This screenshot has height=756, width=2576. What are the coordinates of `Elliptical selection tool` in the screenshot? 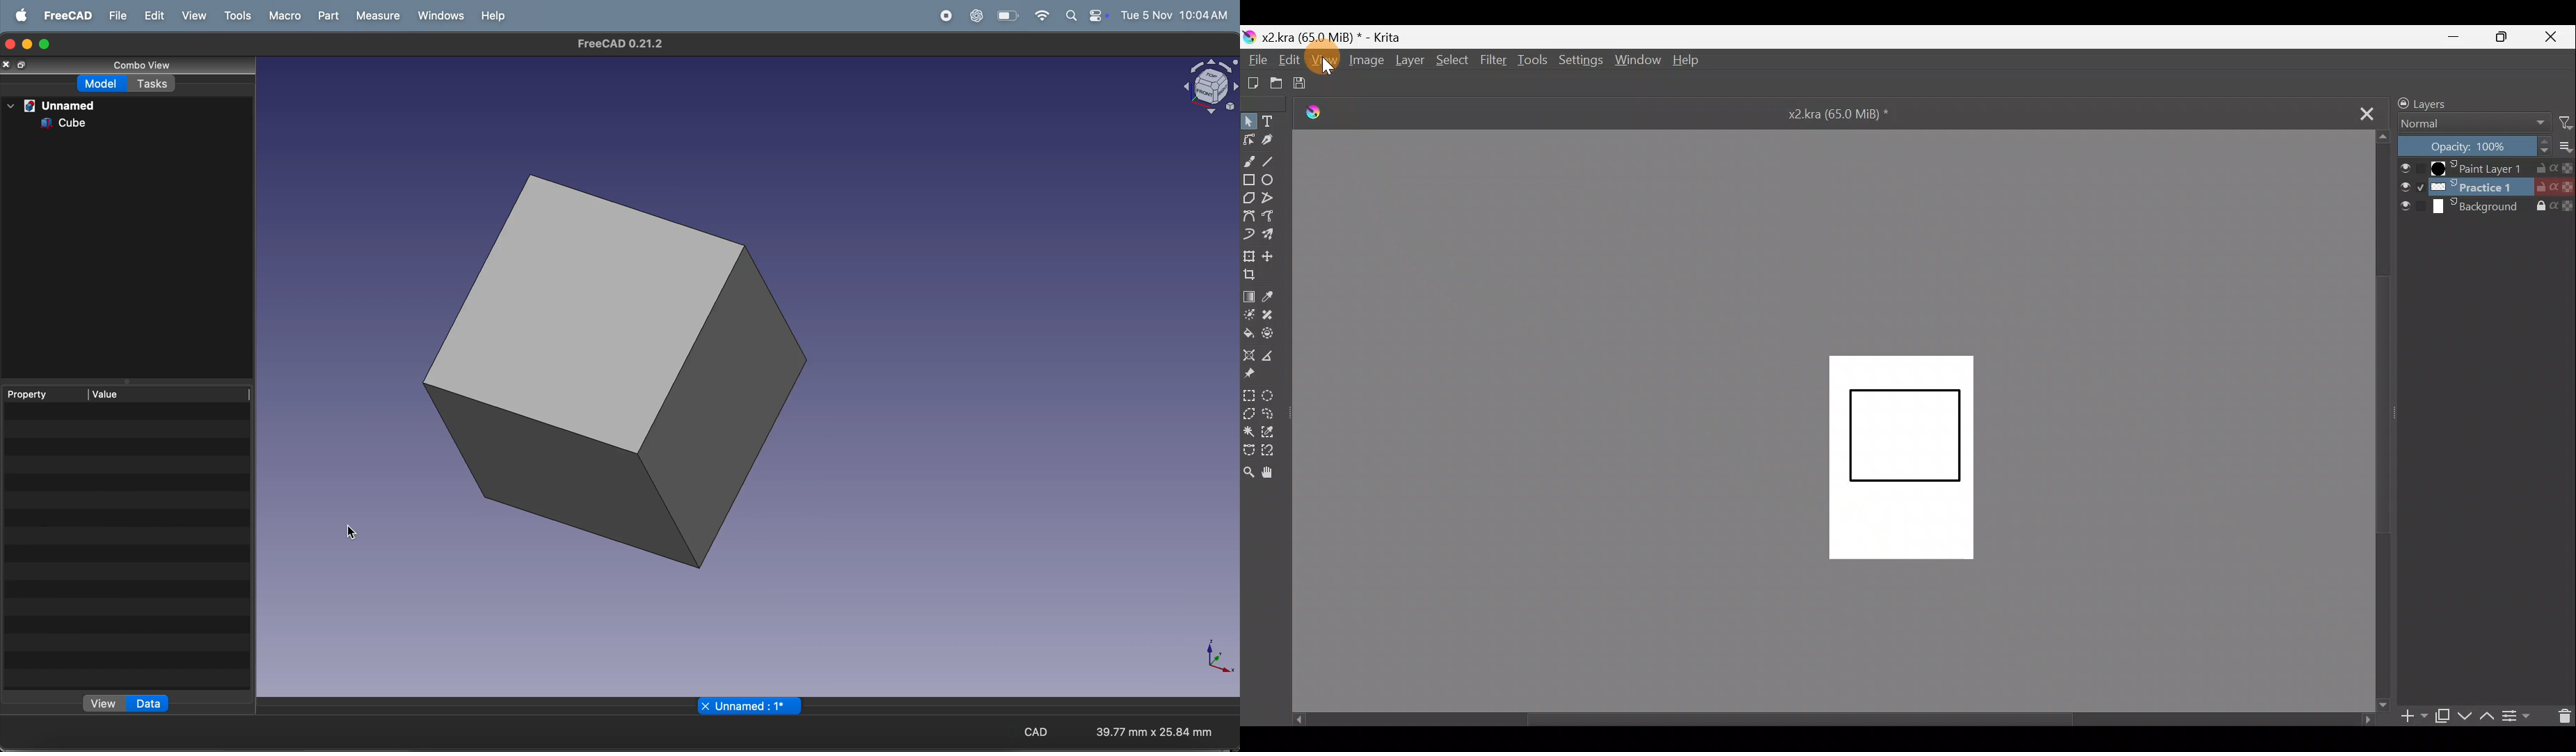 It's located at (1271, 398).